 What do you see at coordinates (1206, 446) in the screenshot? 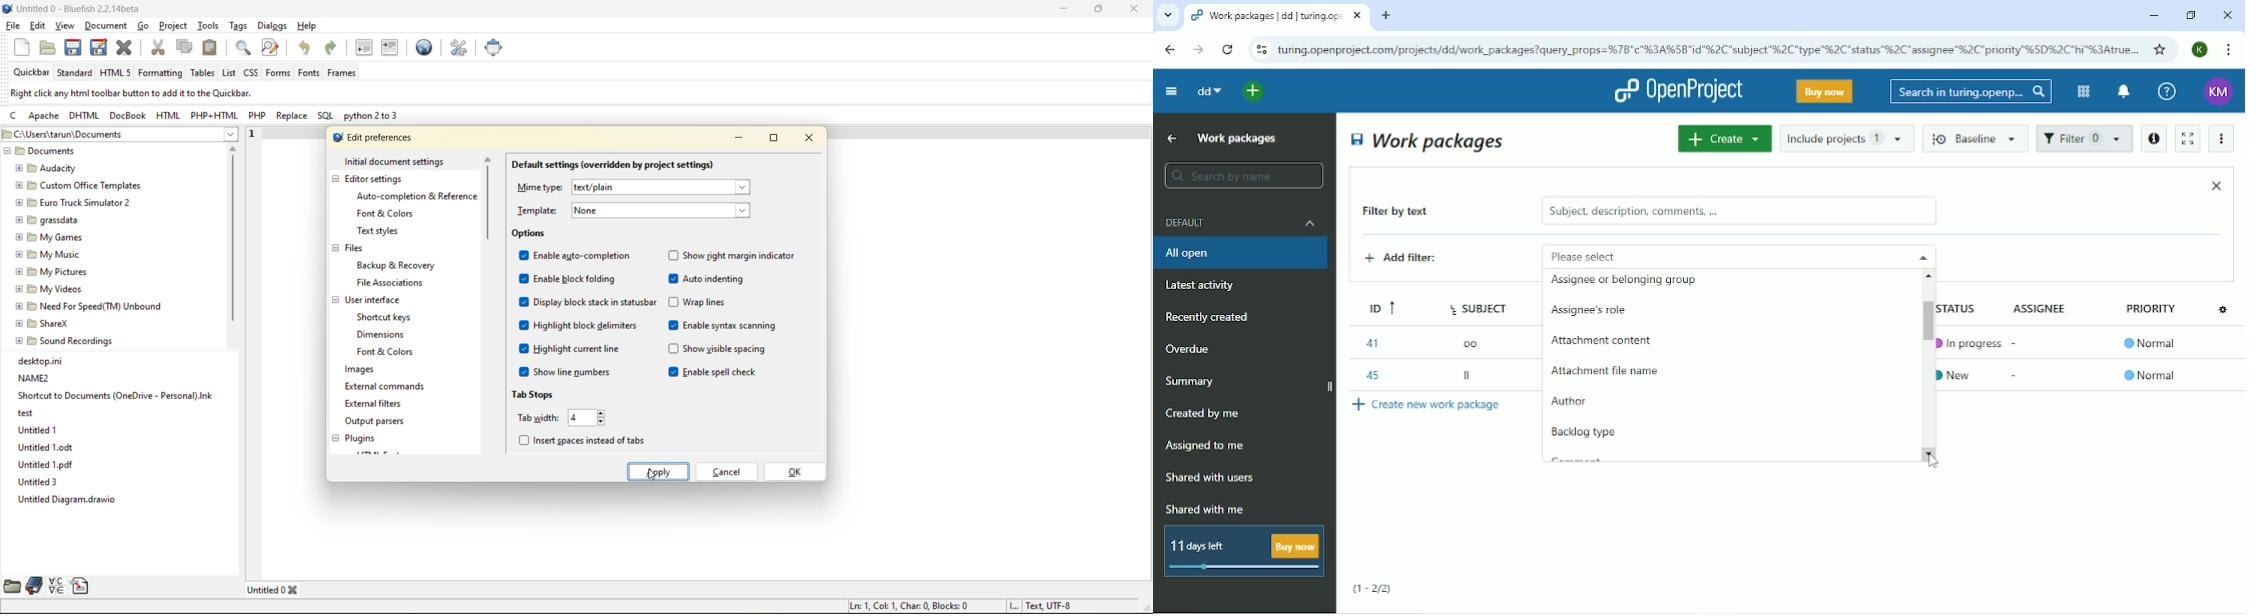
I see `Assigned to me` at bounding box center [1206, 446].